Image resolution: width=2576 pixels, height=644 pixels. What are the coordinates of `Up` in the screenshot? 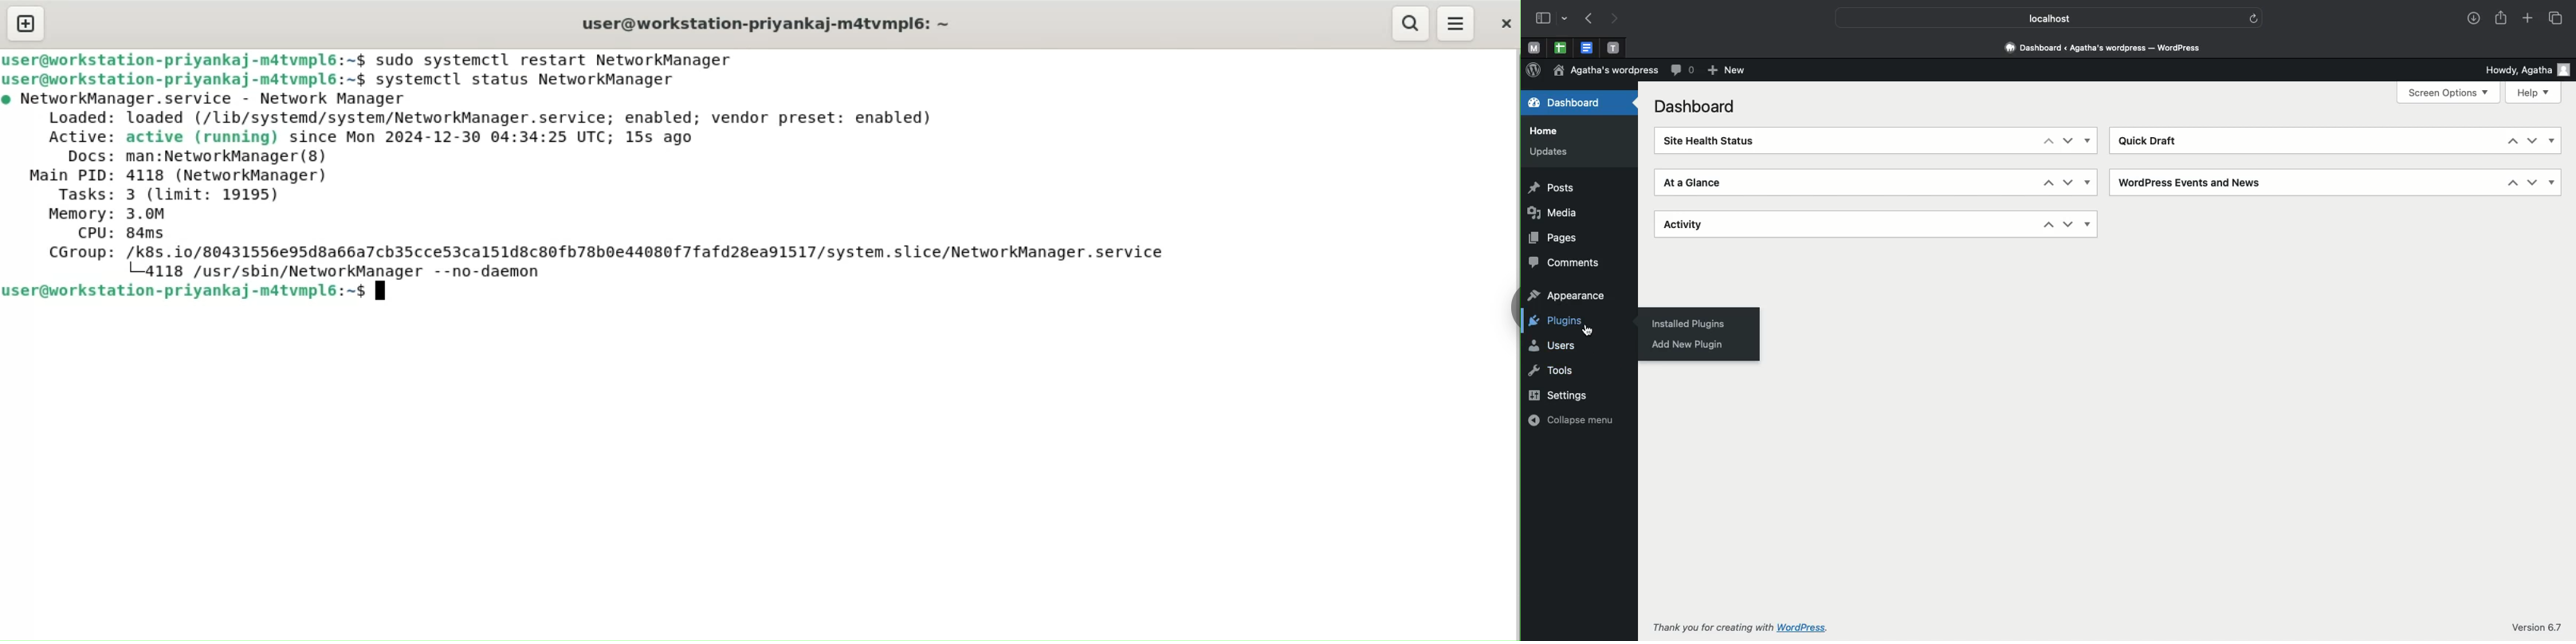 It's located at (2046, 224).